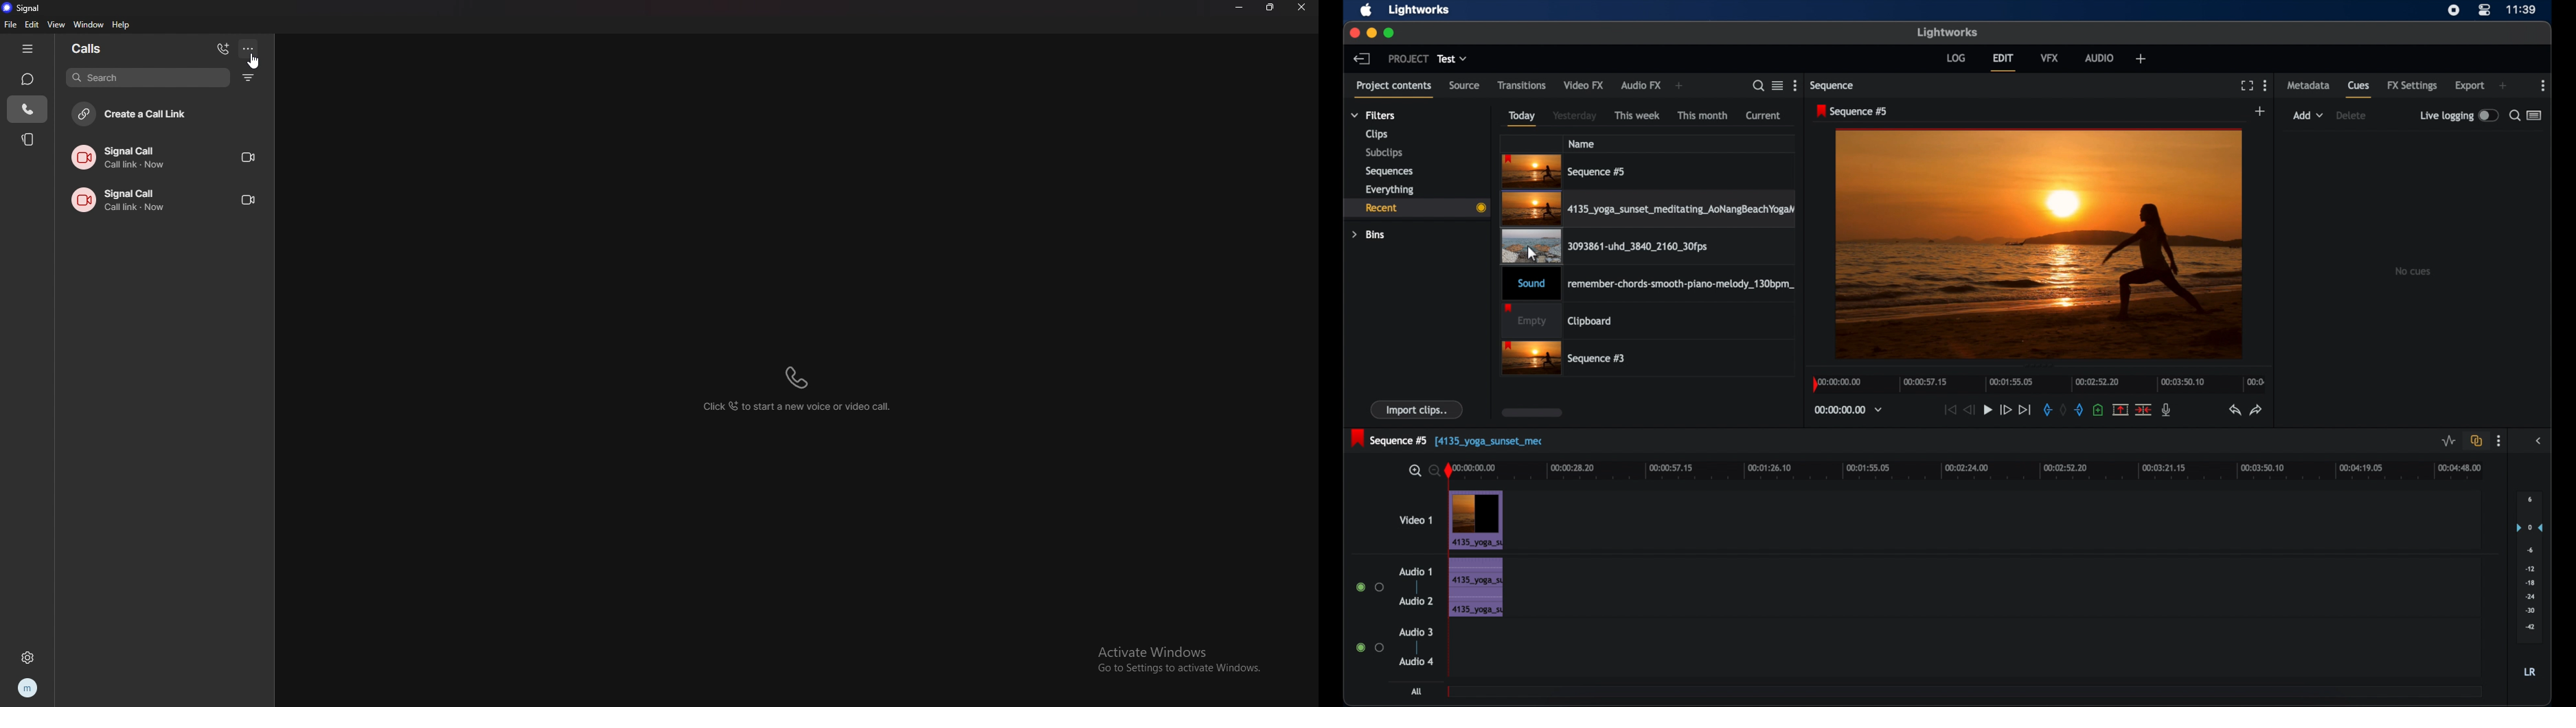 The image size is (2576, 728). I want to click on redo, so click(2256, 410).